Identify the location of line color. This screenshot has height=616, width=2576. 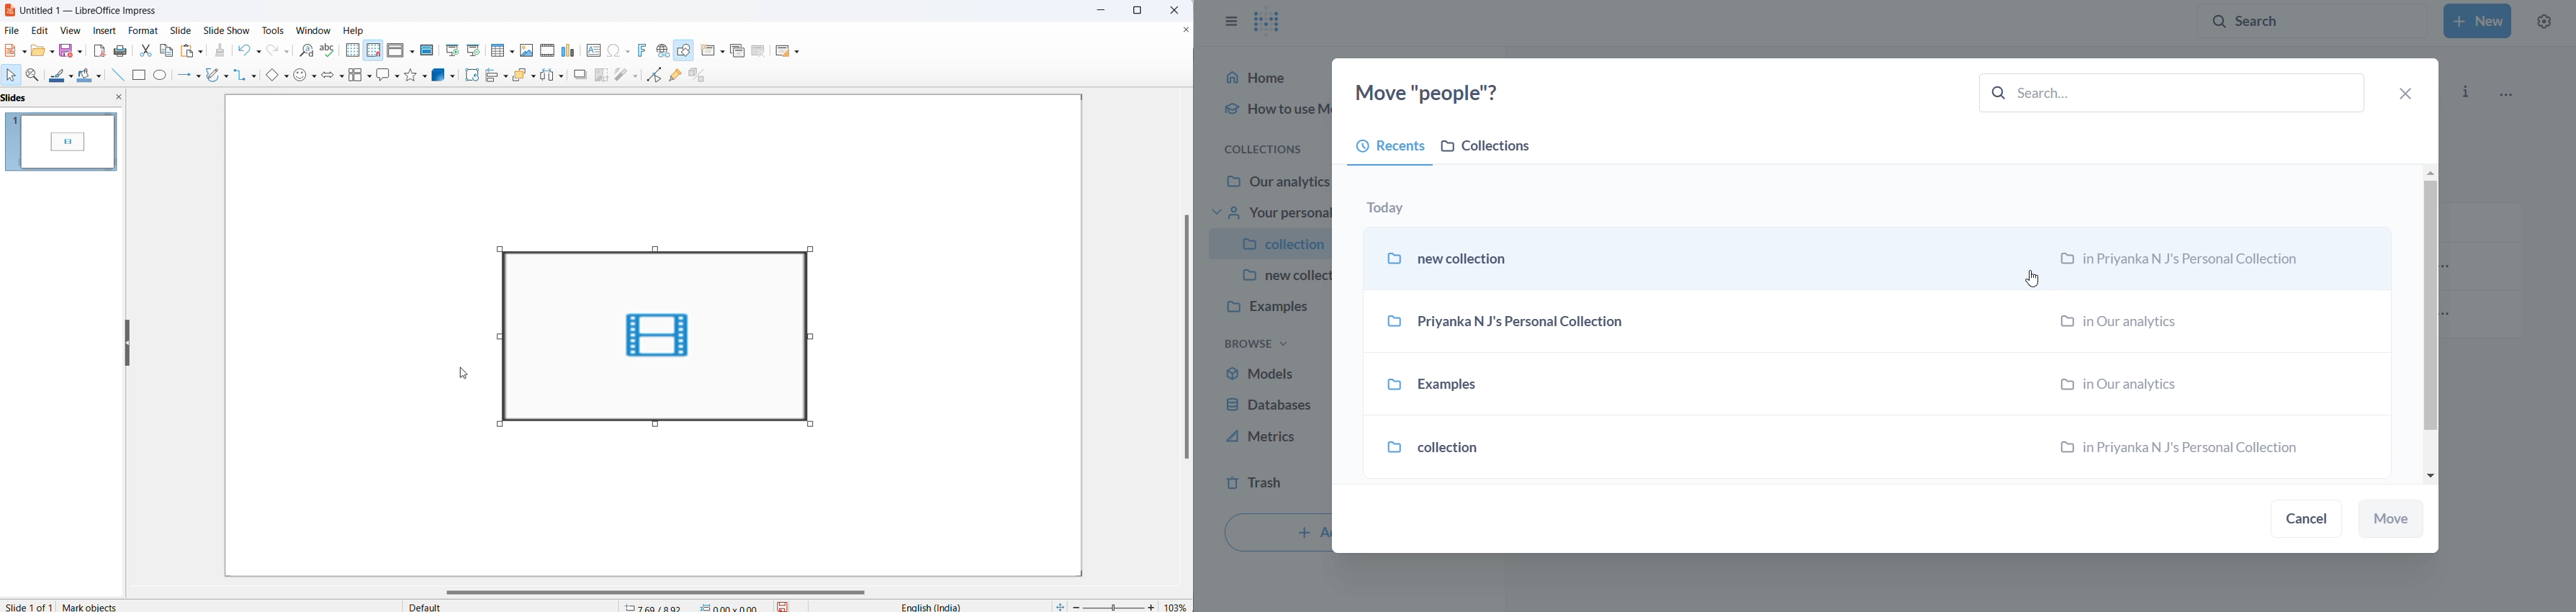
(72, 75).